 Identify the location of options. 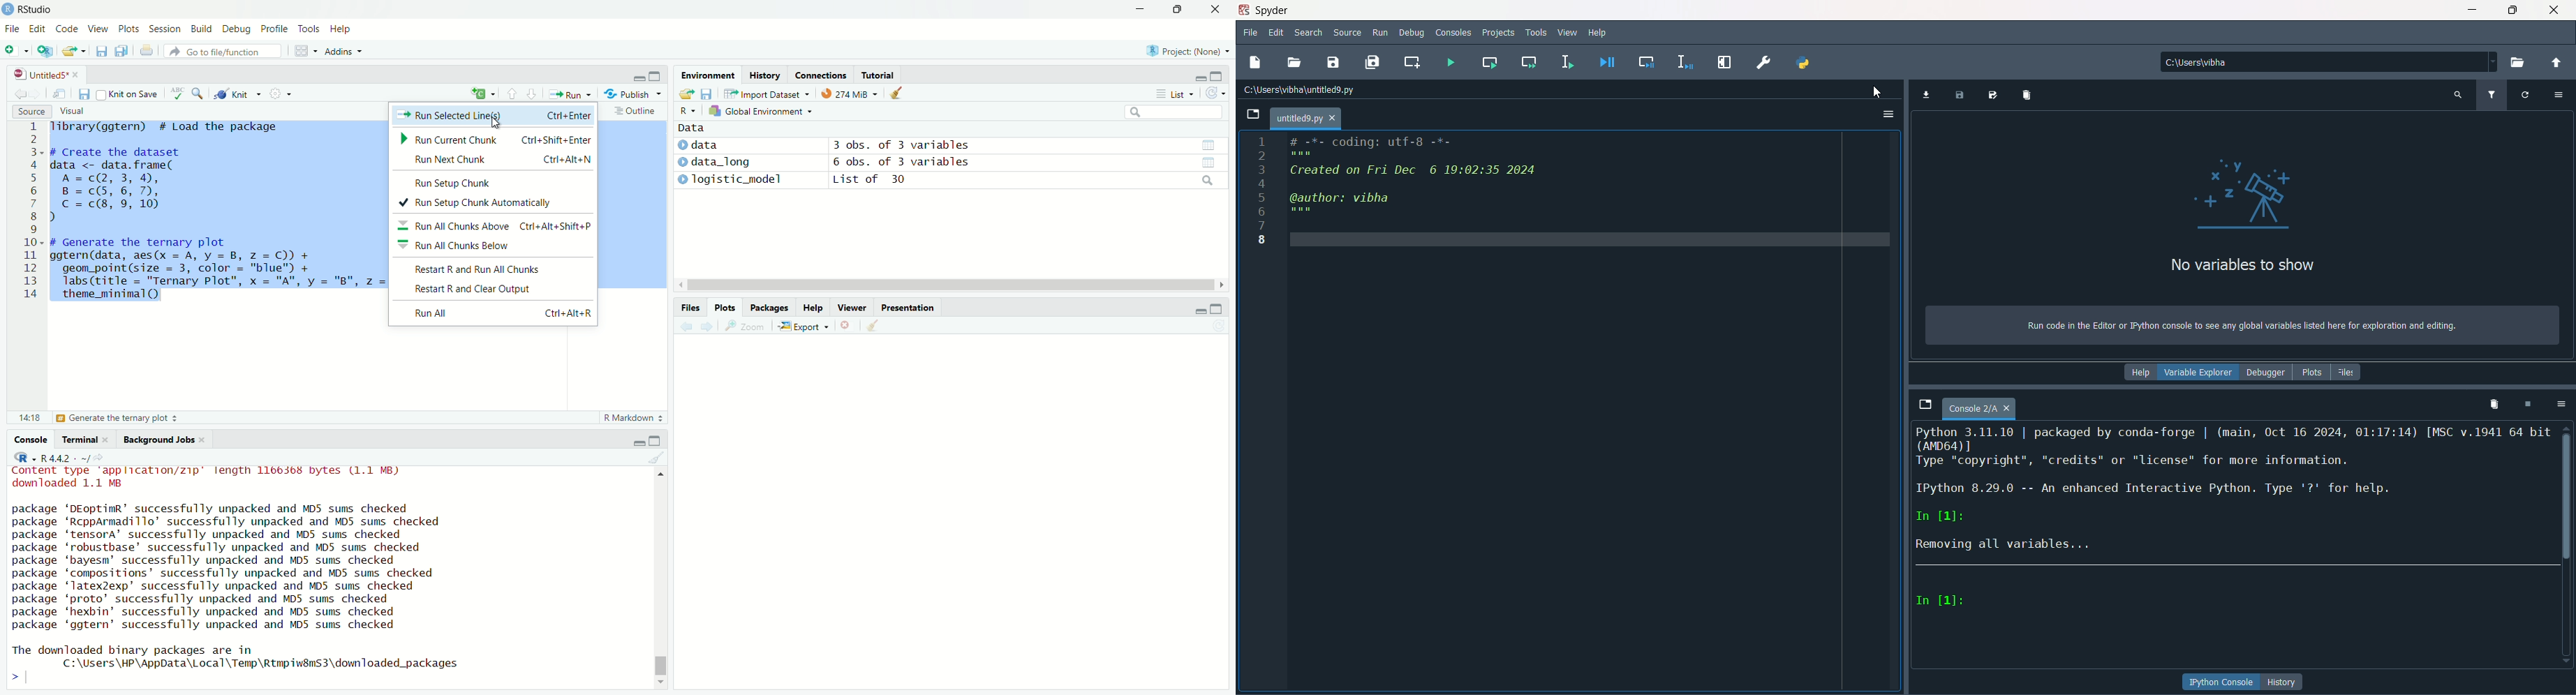
(2561, 94).